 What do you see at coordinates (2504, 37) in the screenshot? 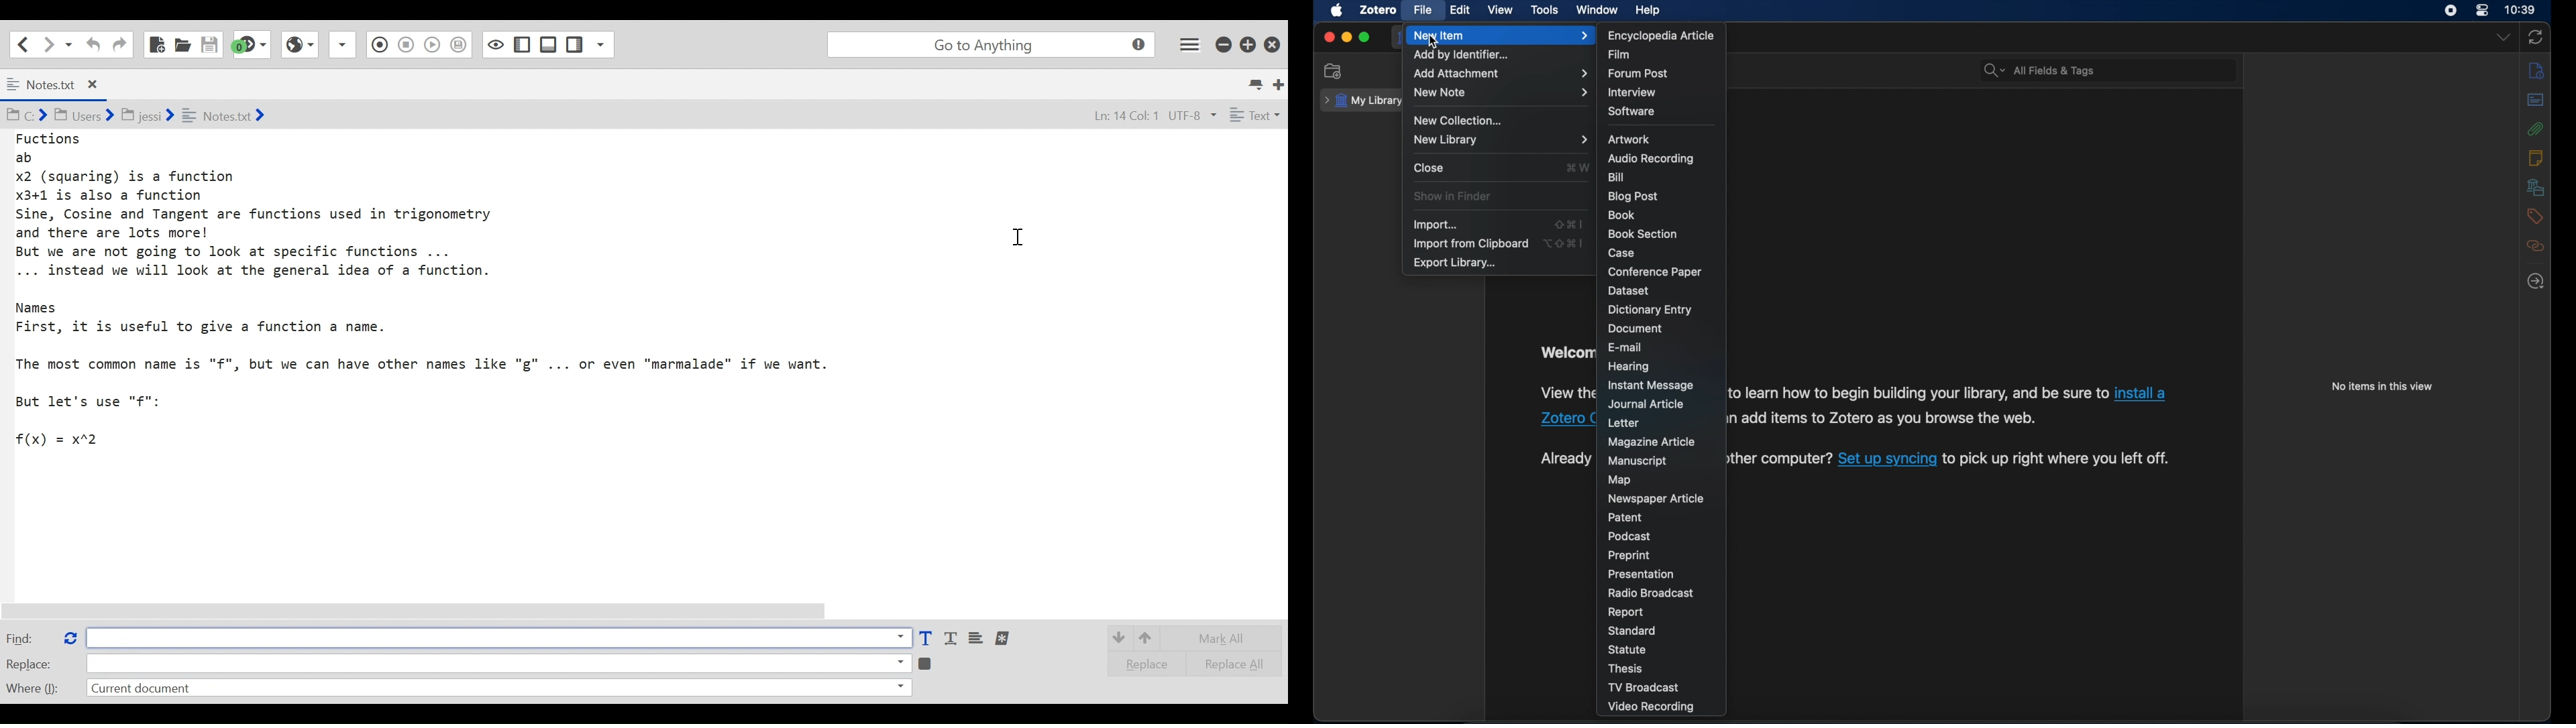
I see `dropdown` at bounding box center [2504, 37].